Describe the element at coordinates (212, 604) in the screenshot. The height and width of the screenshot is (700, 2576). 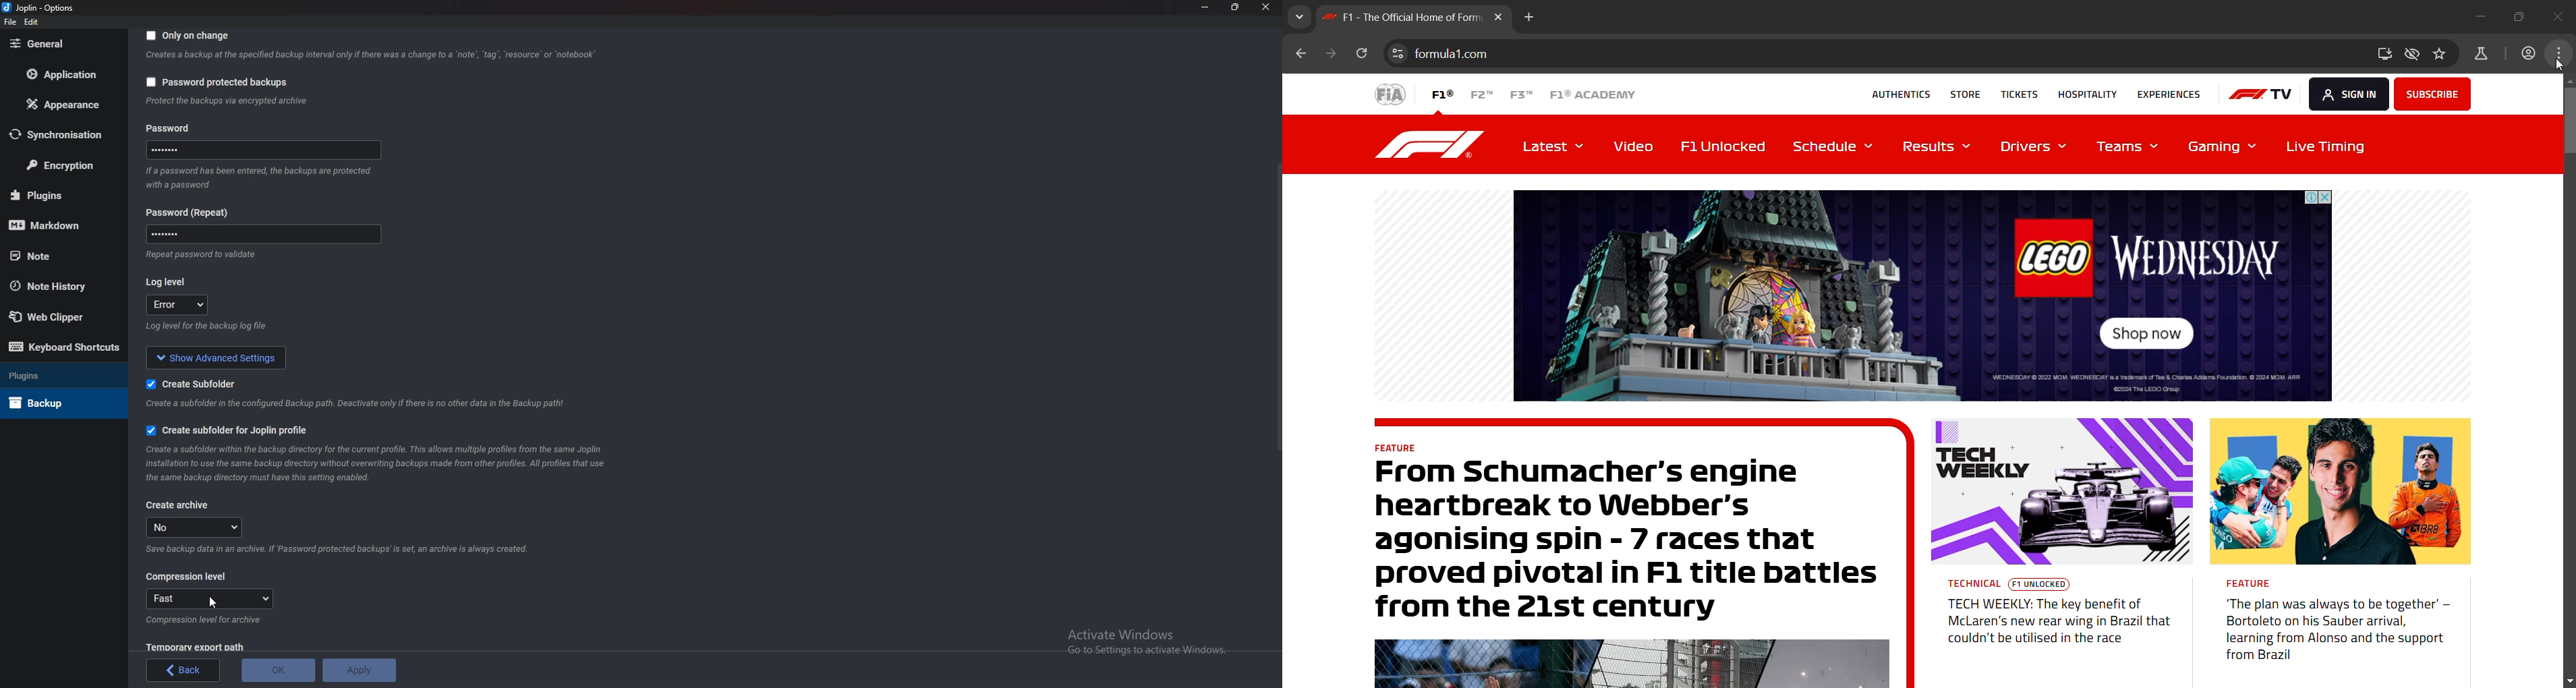
I see `Cursor` at that location.